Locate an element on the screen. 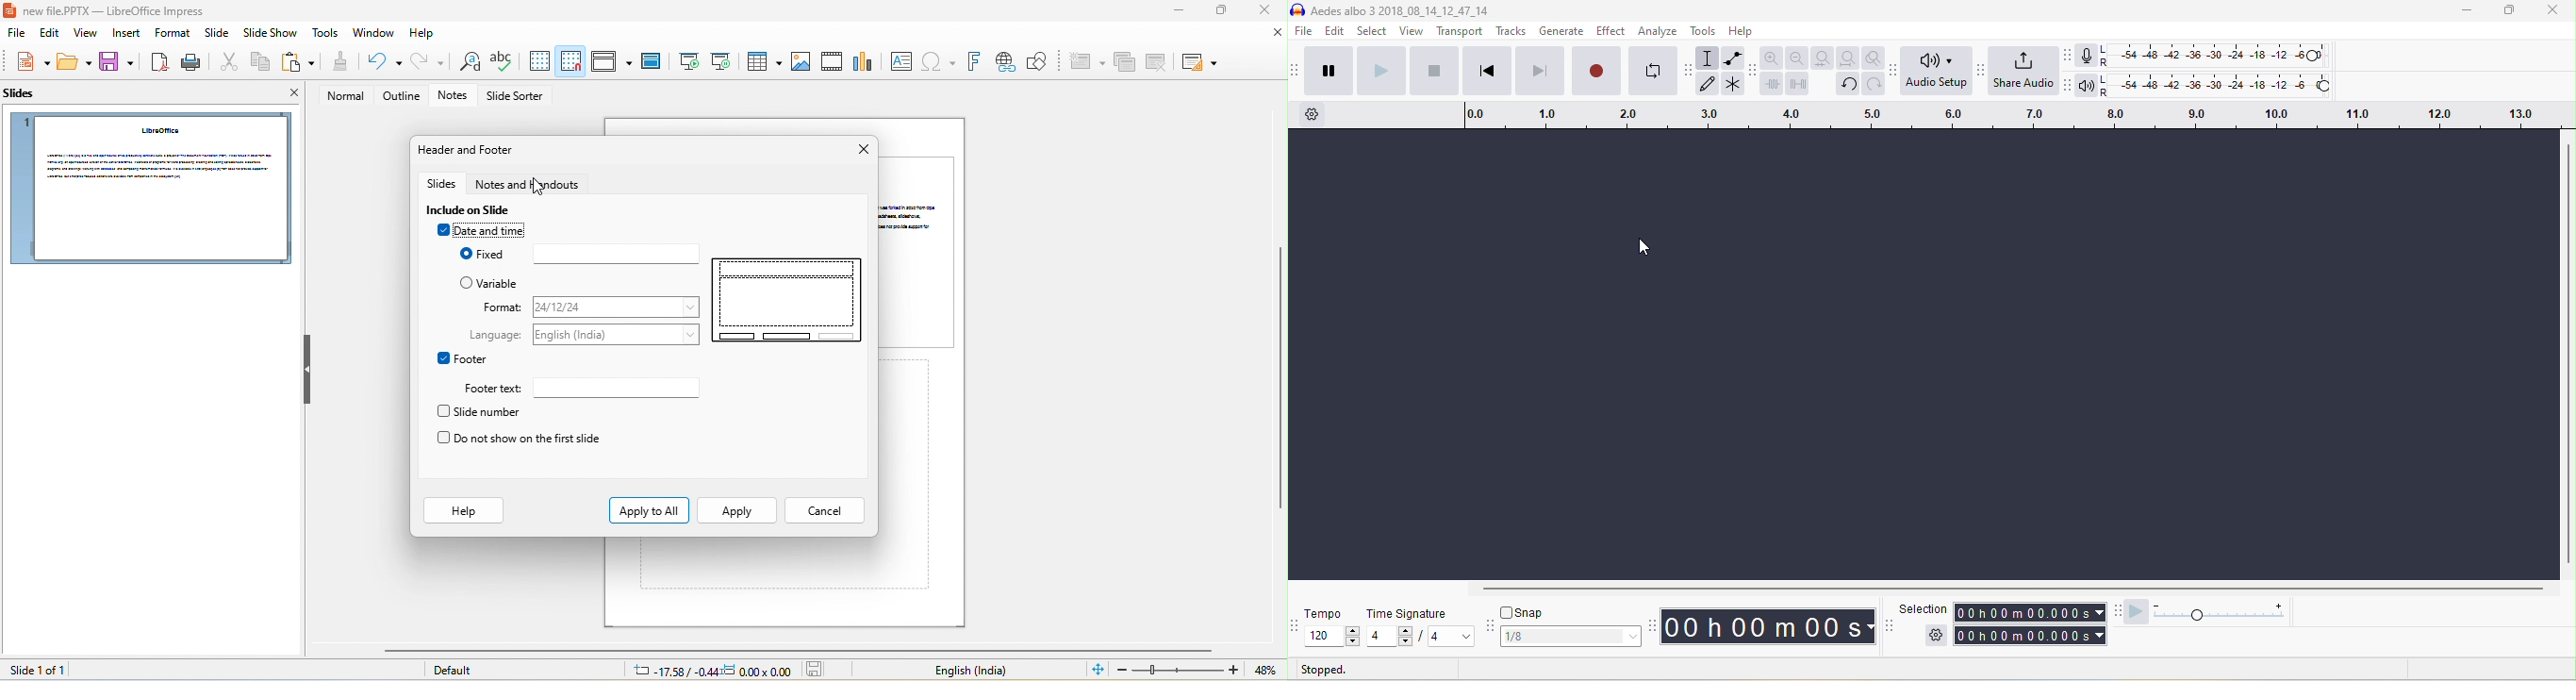 Image resolution: width=2576 pixels, height=700 pixels. selection time is located at coordinates (2022, 613).